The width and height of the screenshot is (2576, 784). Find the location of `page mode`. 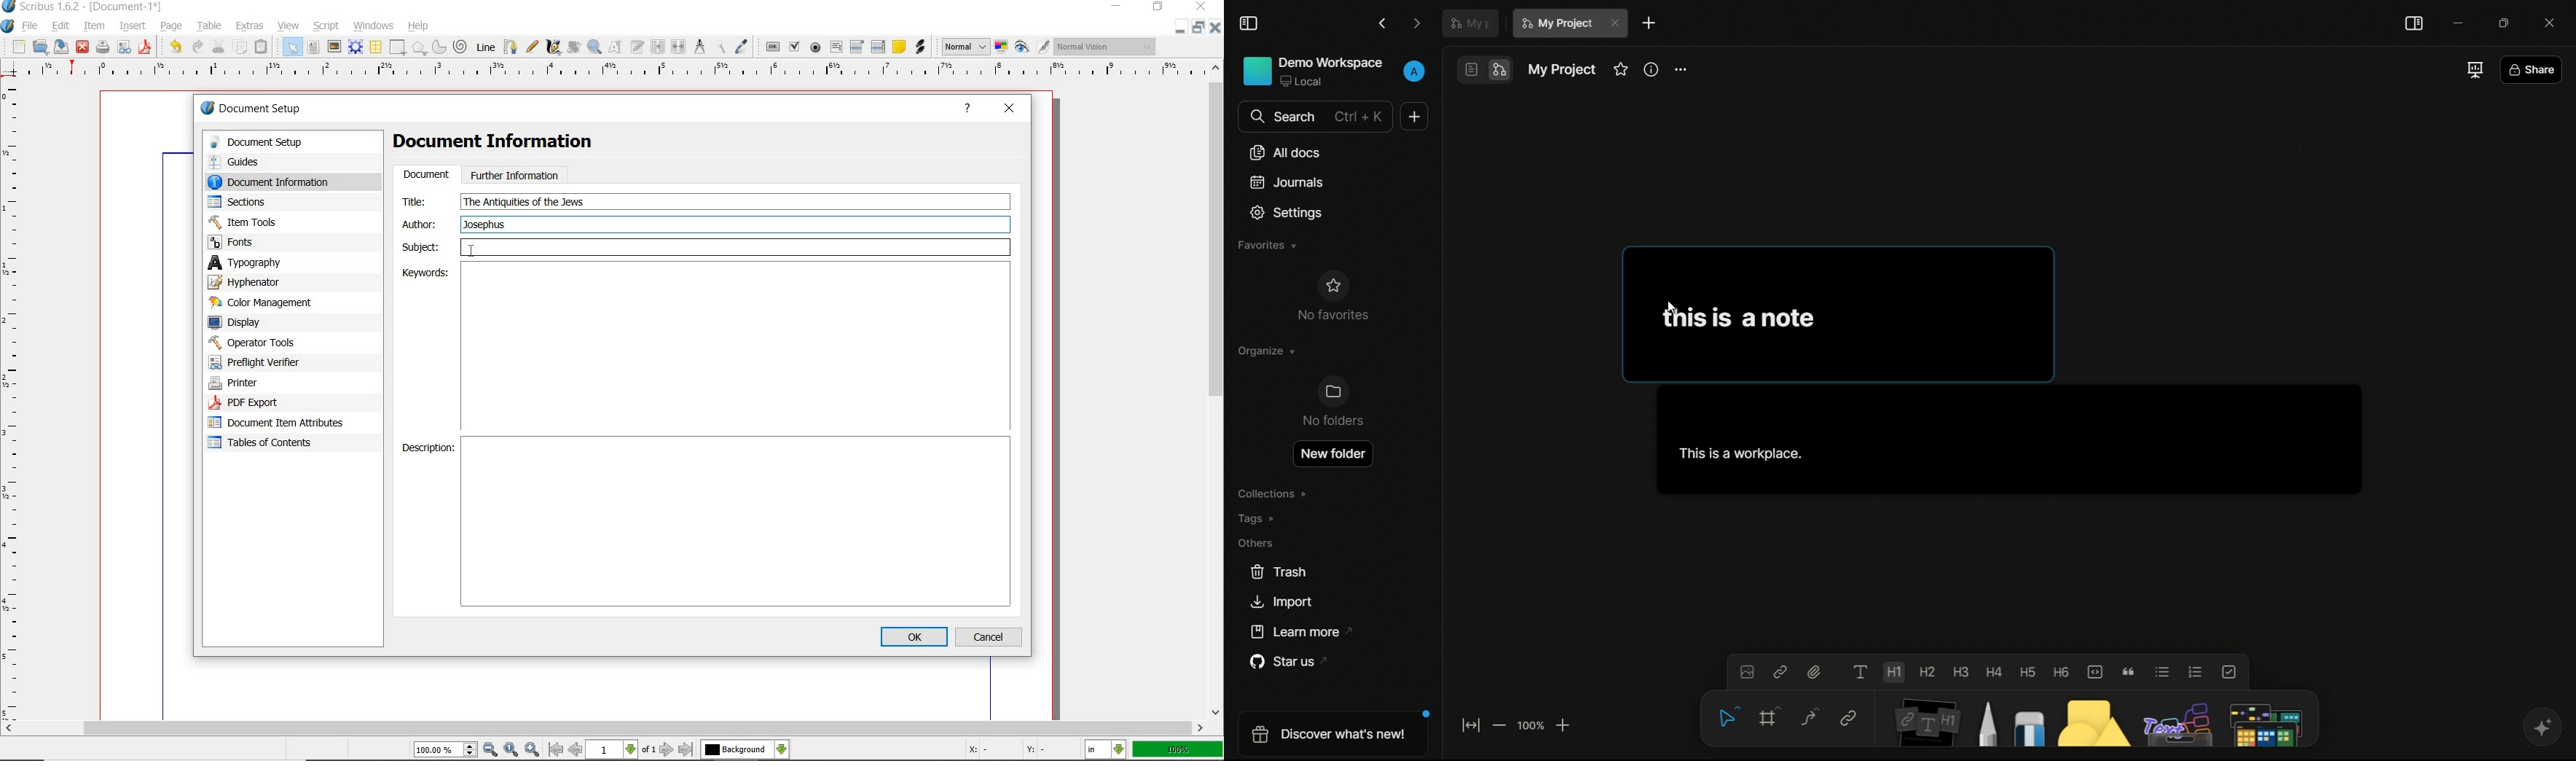

page mode is located at coordinates (1471, 69).